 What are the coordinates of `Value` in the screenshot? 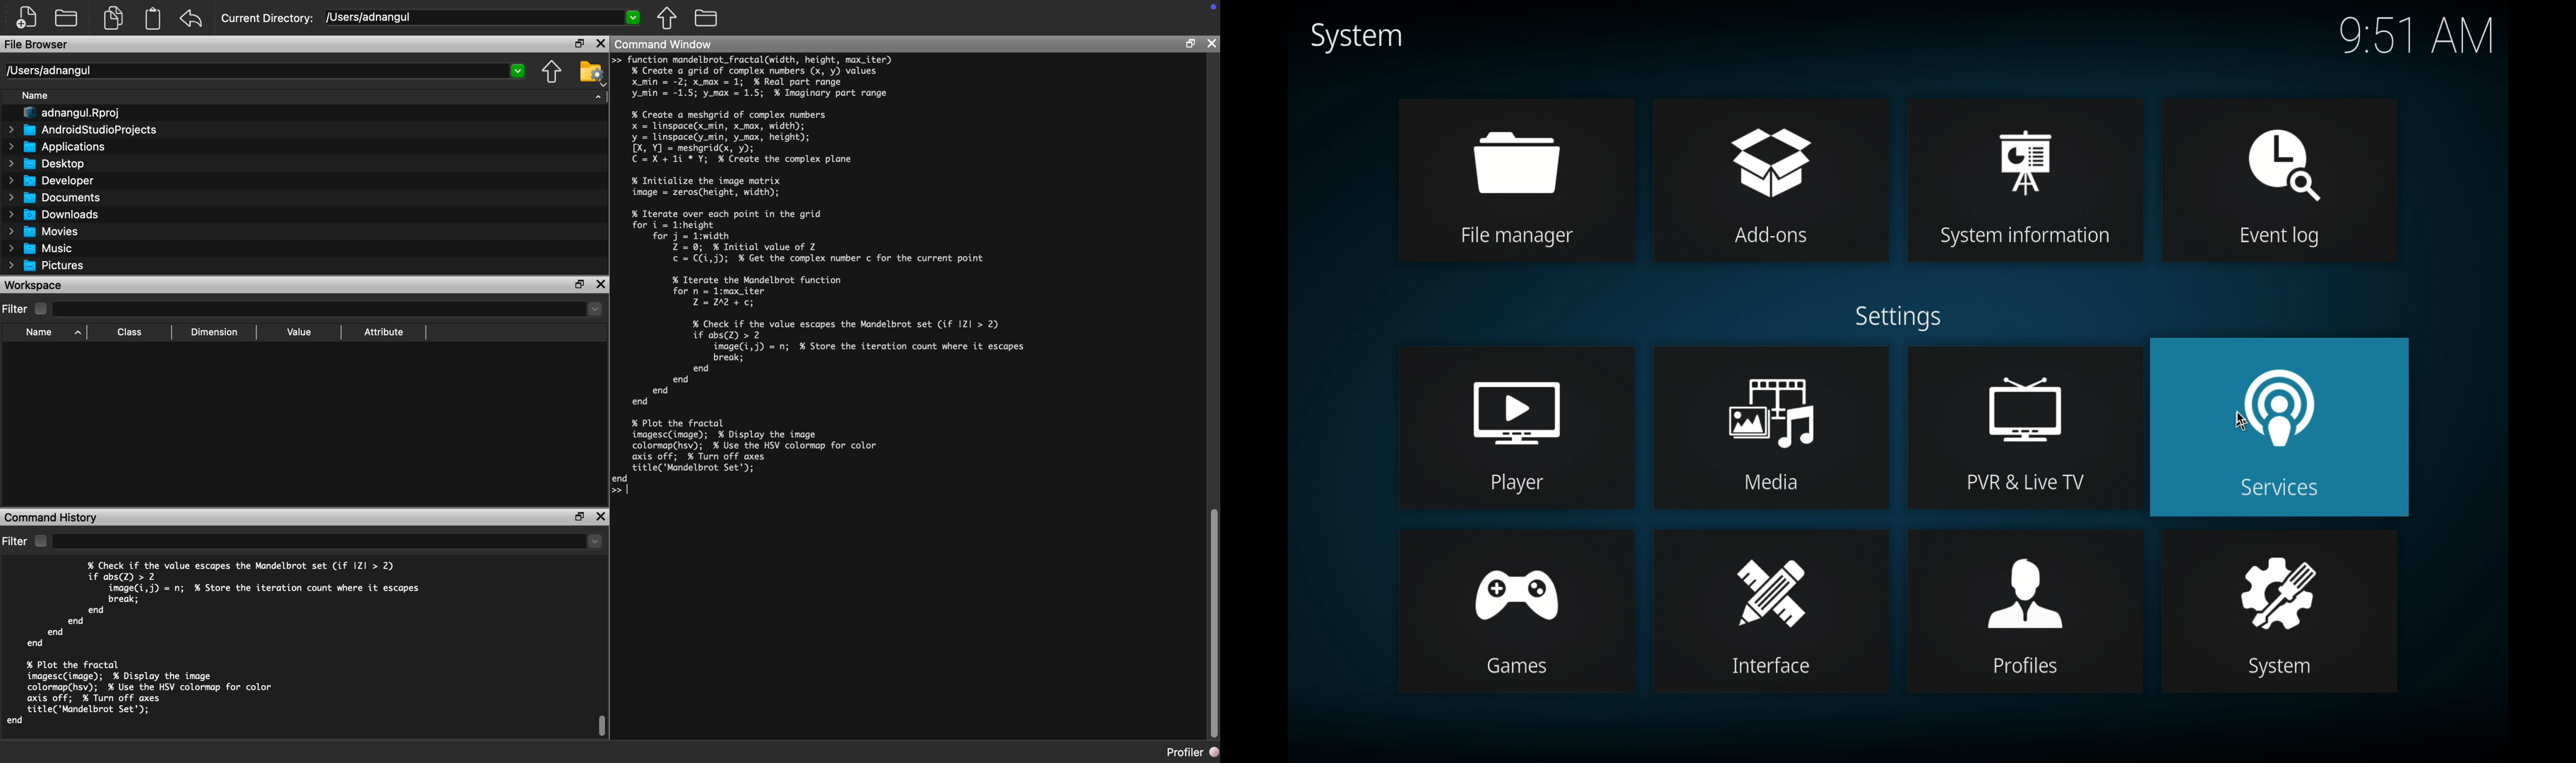 It's located at (299, 332).